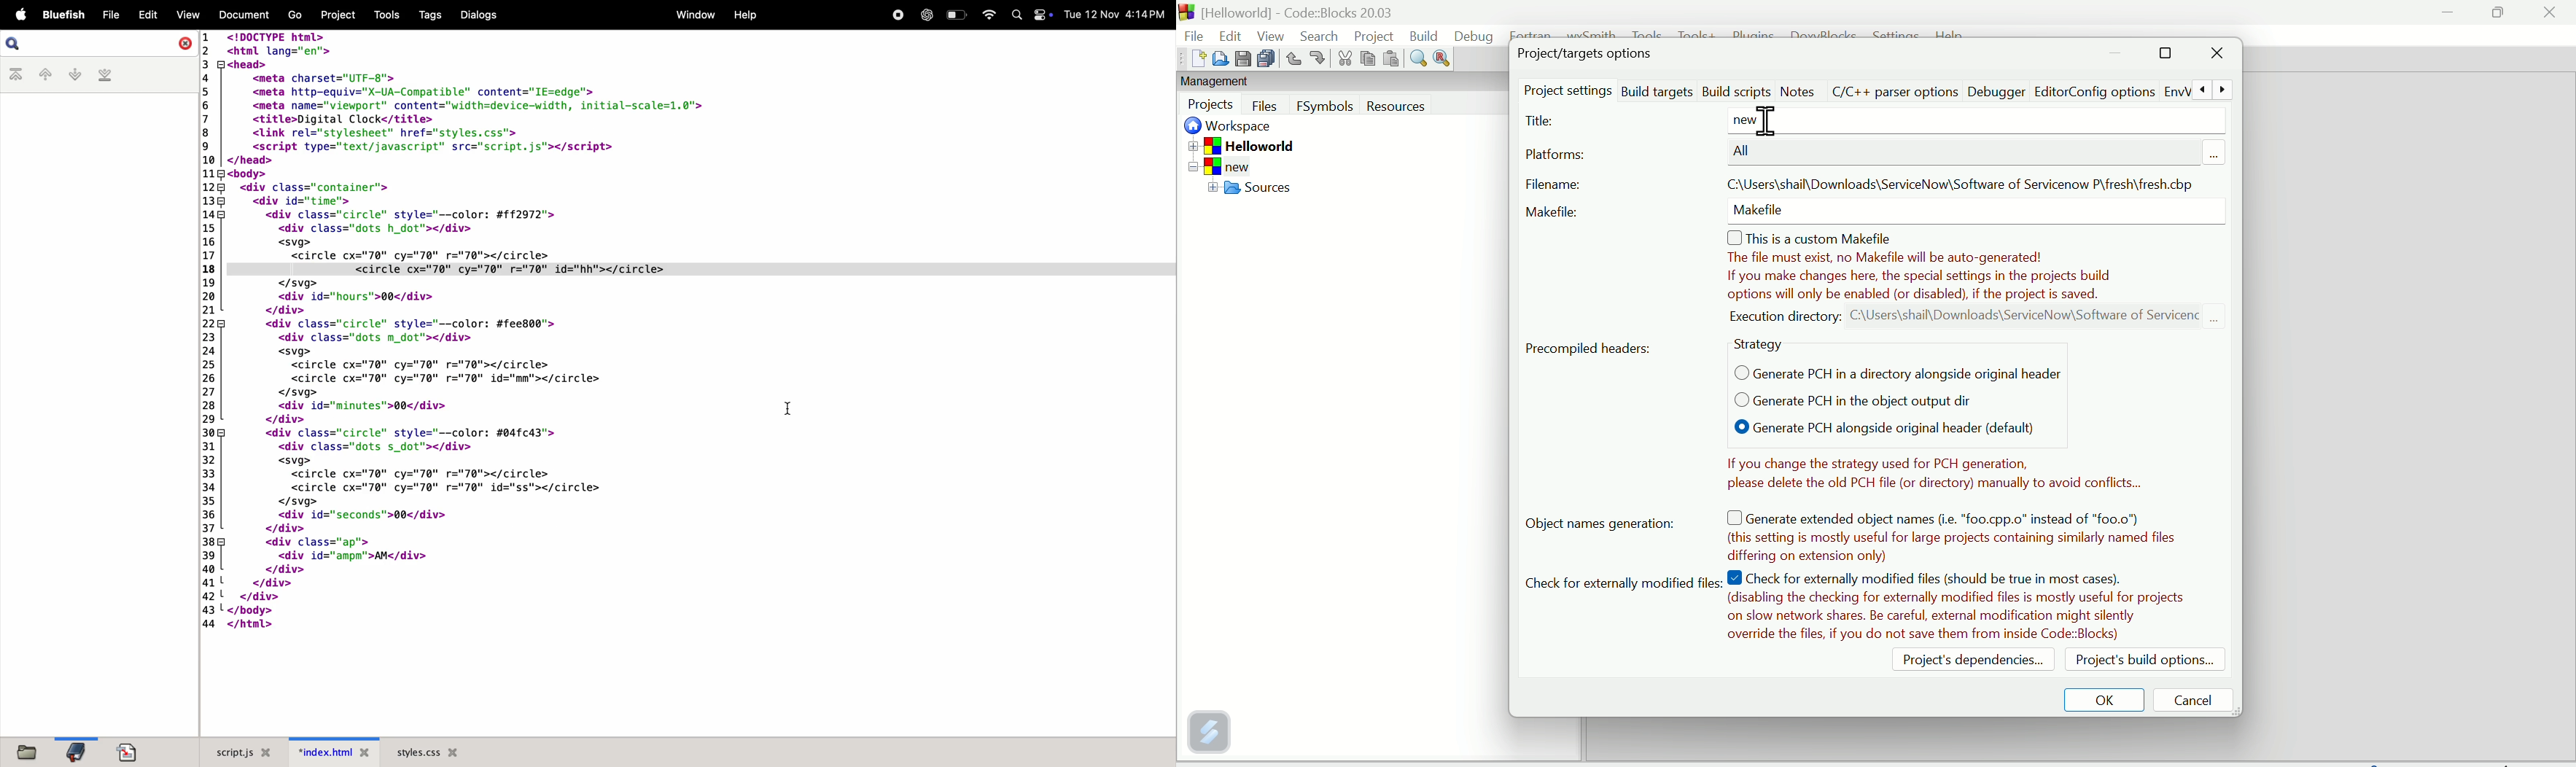 This screenshot has height=784, width=2576. What do you see at coordinates (2106, 698) in the screenshot?
I see `OK` at bounding box center [2106, 698].